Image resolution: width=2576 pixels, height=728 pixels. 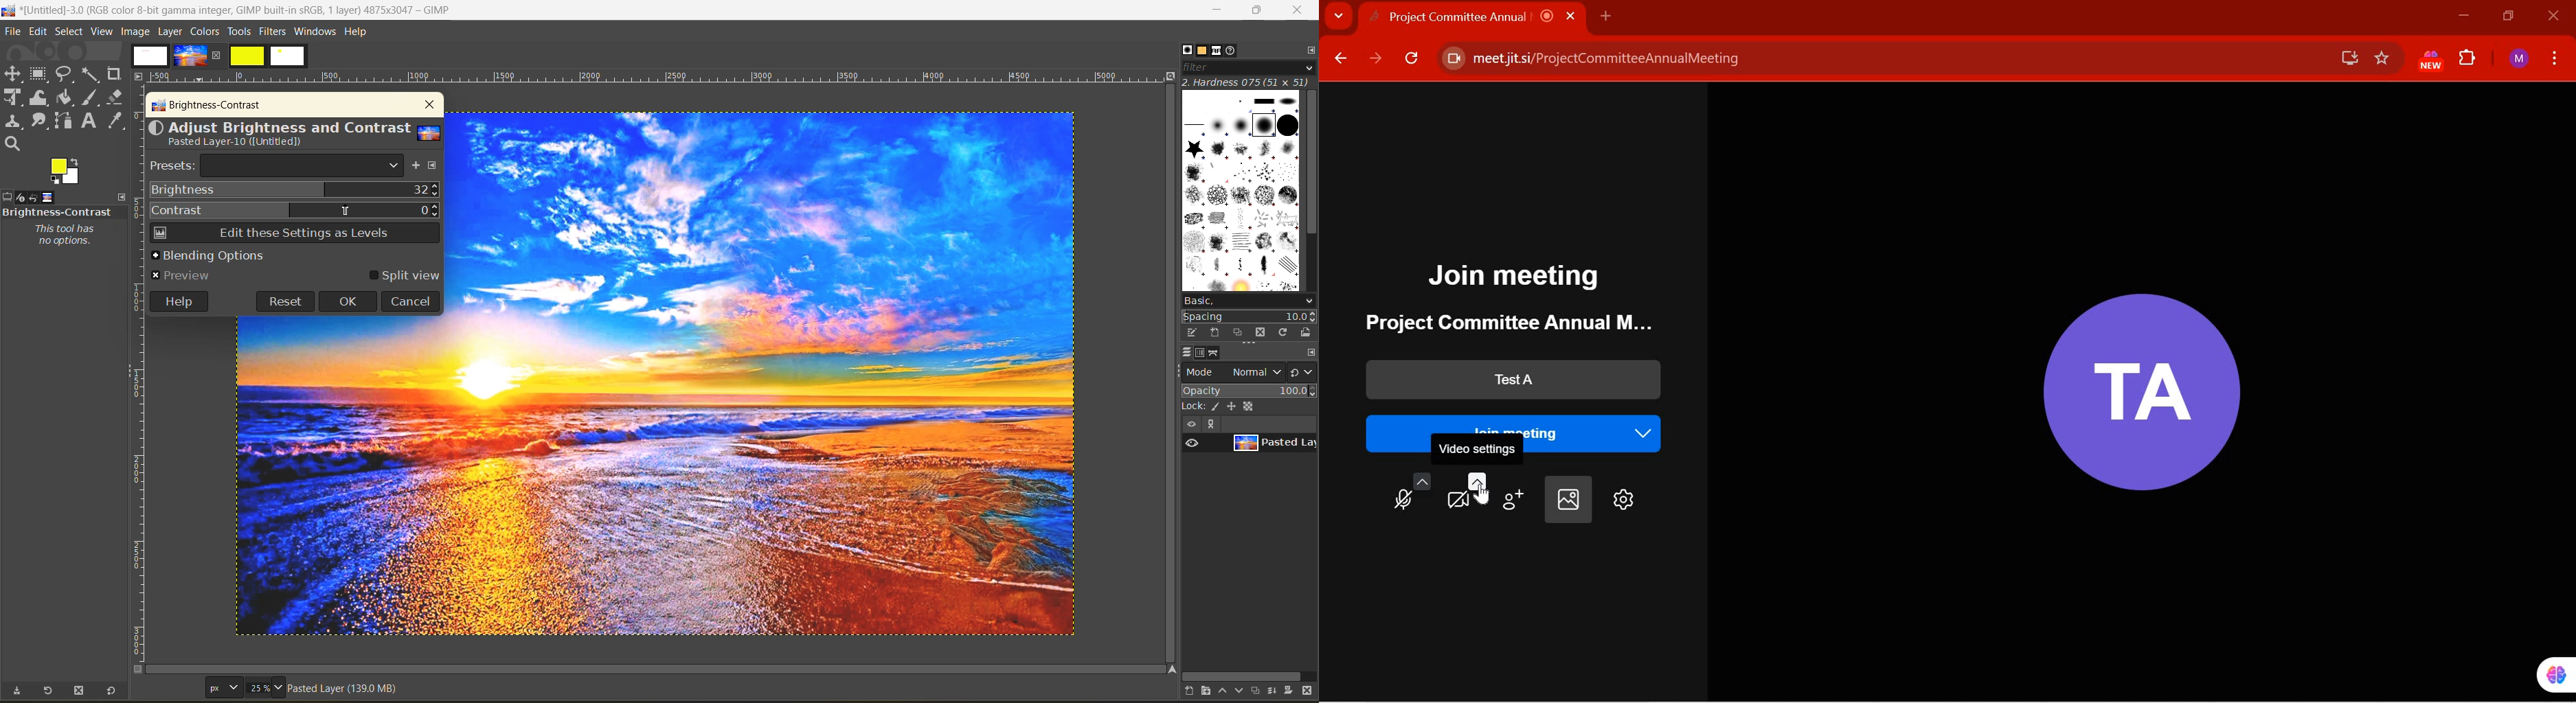 What do you see at coordinates (1297, 11) in the screenshot?
I see `close` at bounding box center [1297, 11].